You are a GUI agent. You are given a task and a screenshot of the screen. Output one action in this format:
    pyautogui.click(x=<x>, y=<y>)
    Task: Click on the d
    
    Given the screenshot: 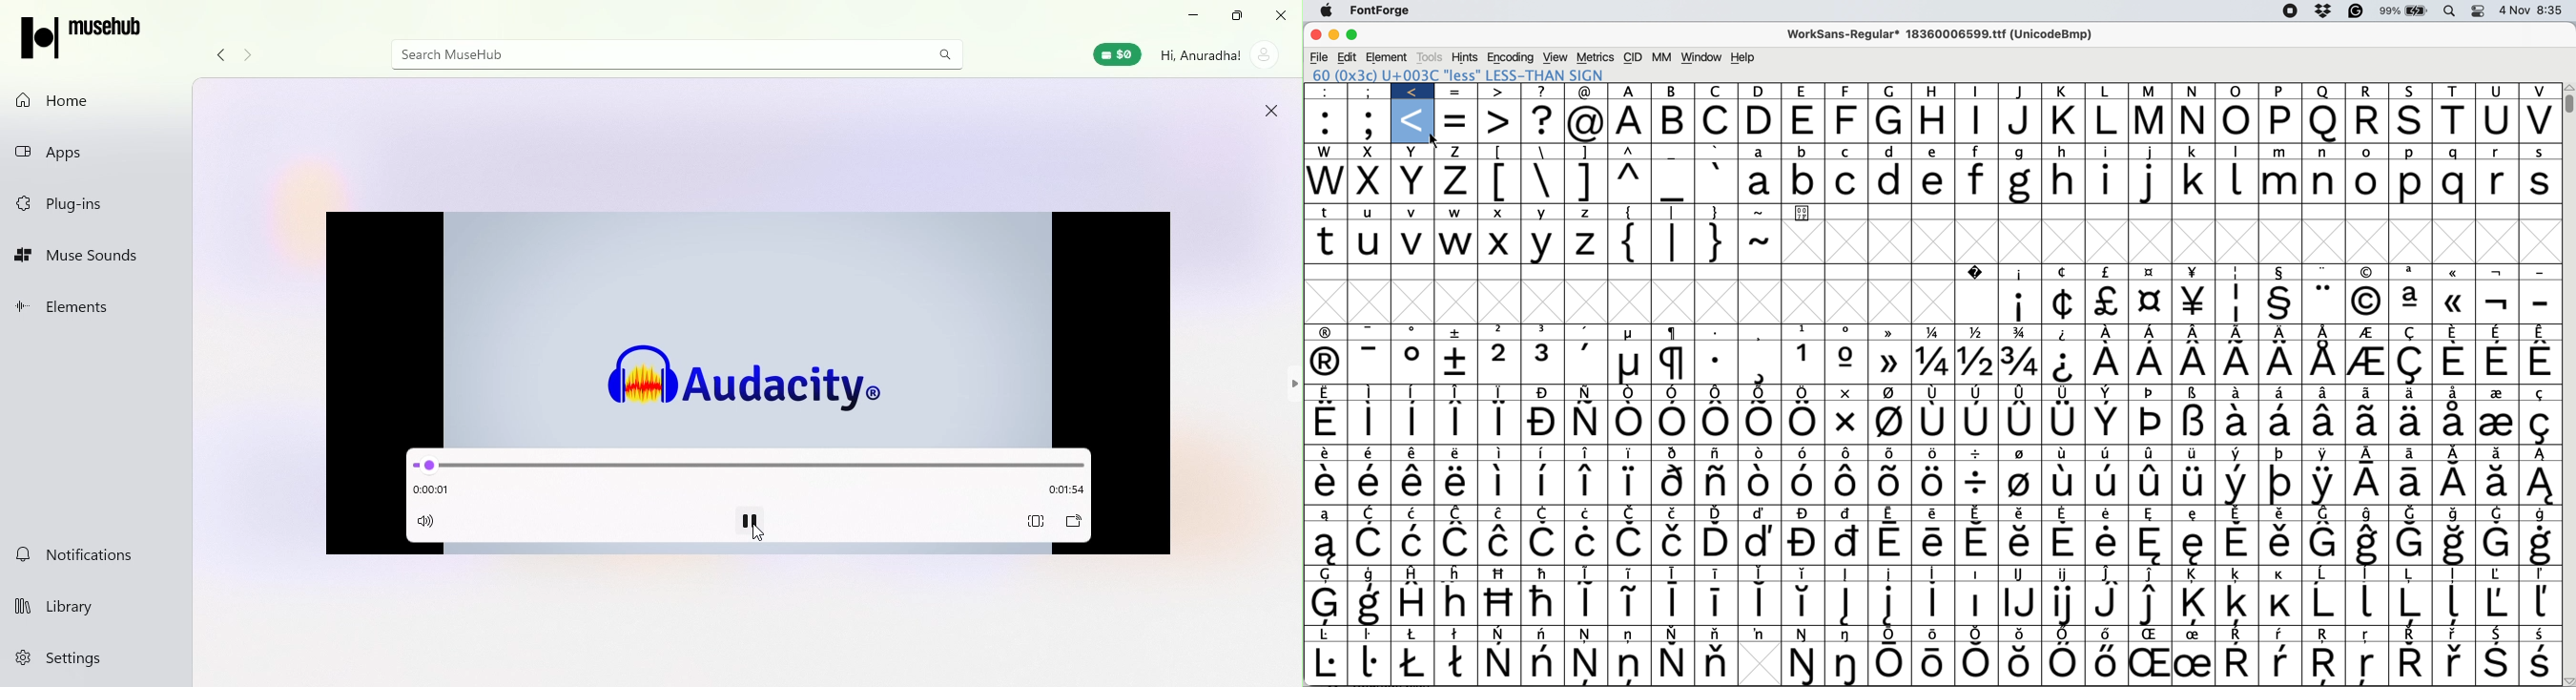 What is the action you would take?
    pyautogui.click(x=1889, y=182)
    